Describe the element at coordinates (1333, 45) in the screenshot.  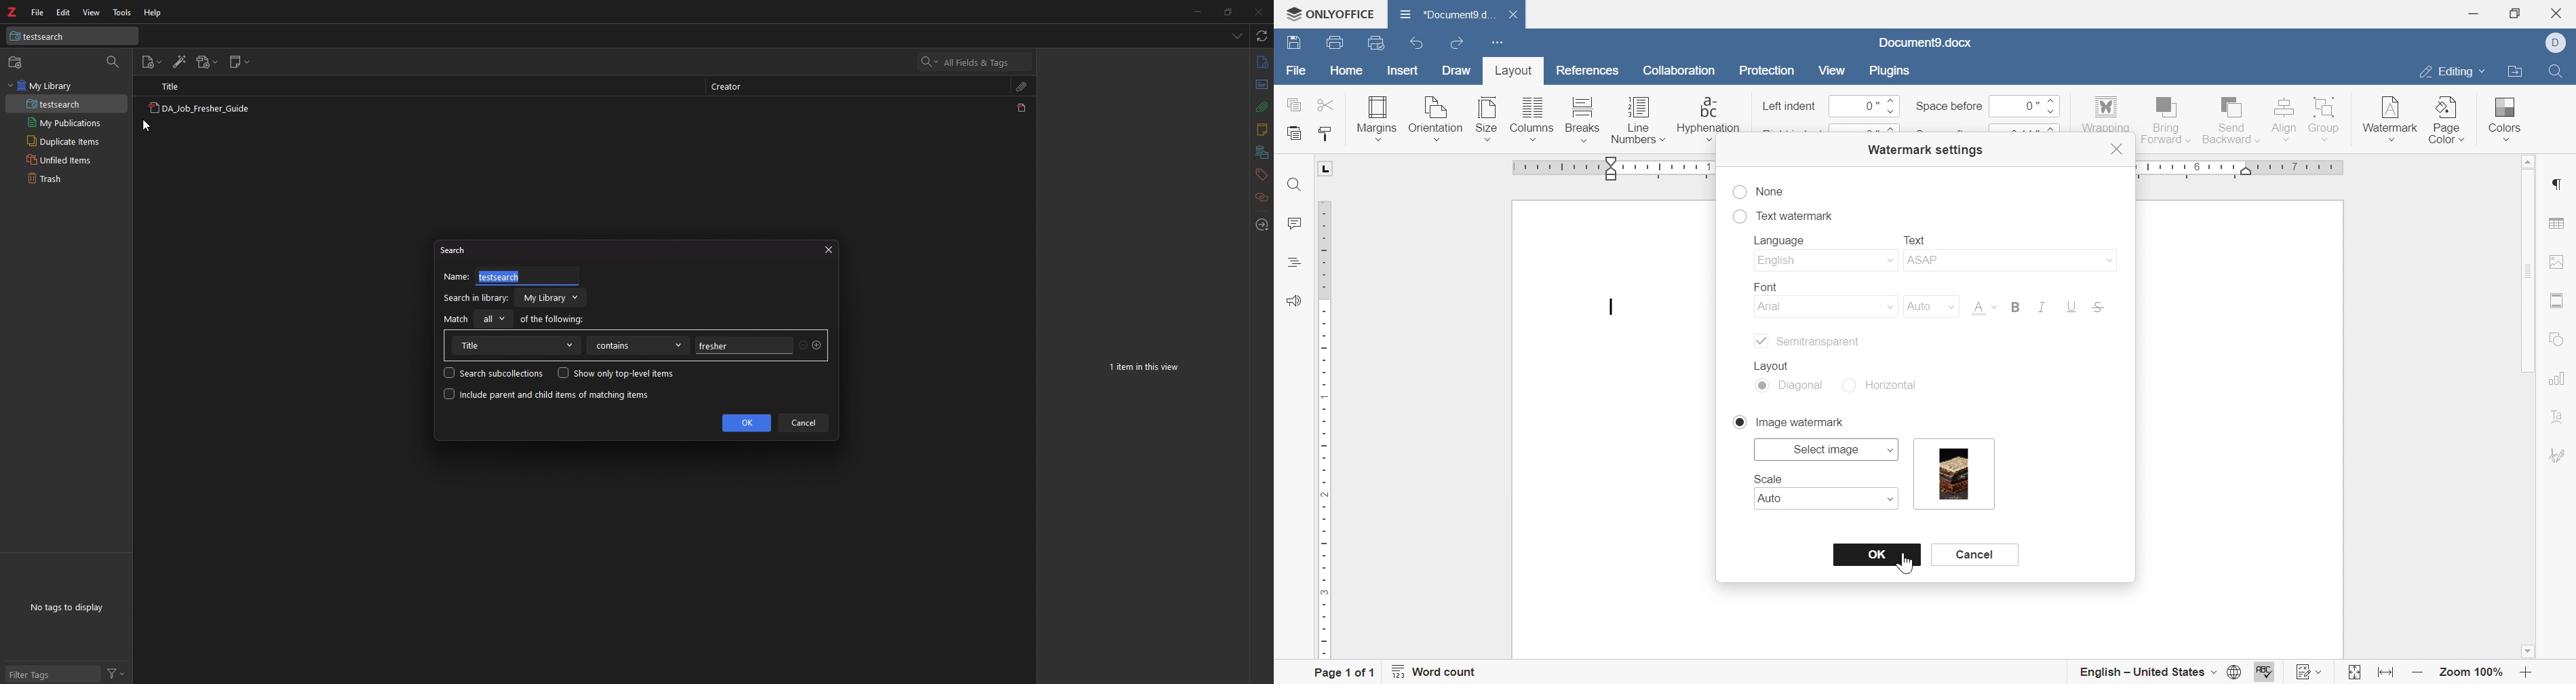
I see `print` at that location.